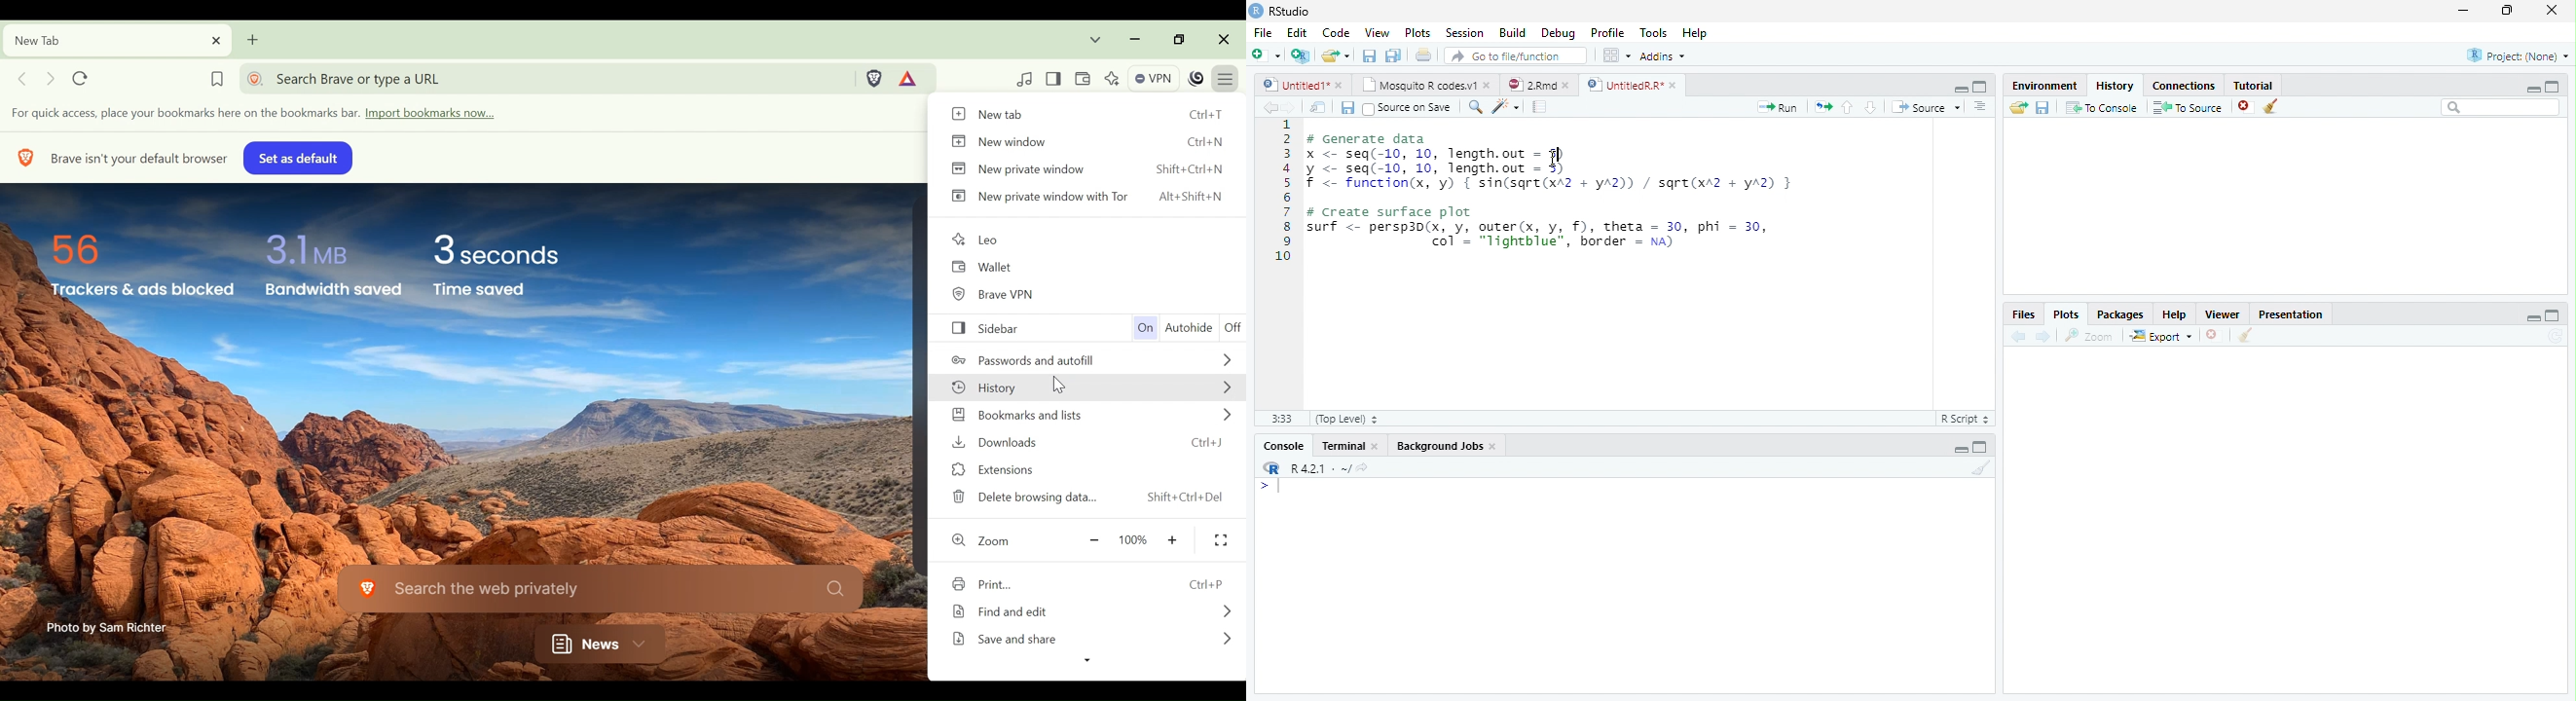 The height and width of the screenshot is (728, 2576). Describe the element at coordinates (1979, 449) in the screenshot. I see `Maximize` at that location.